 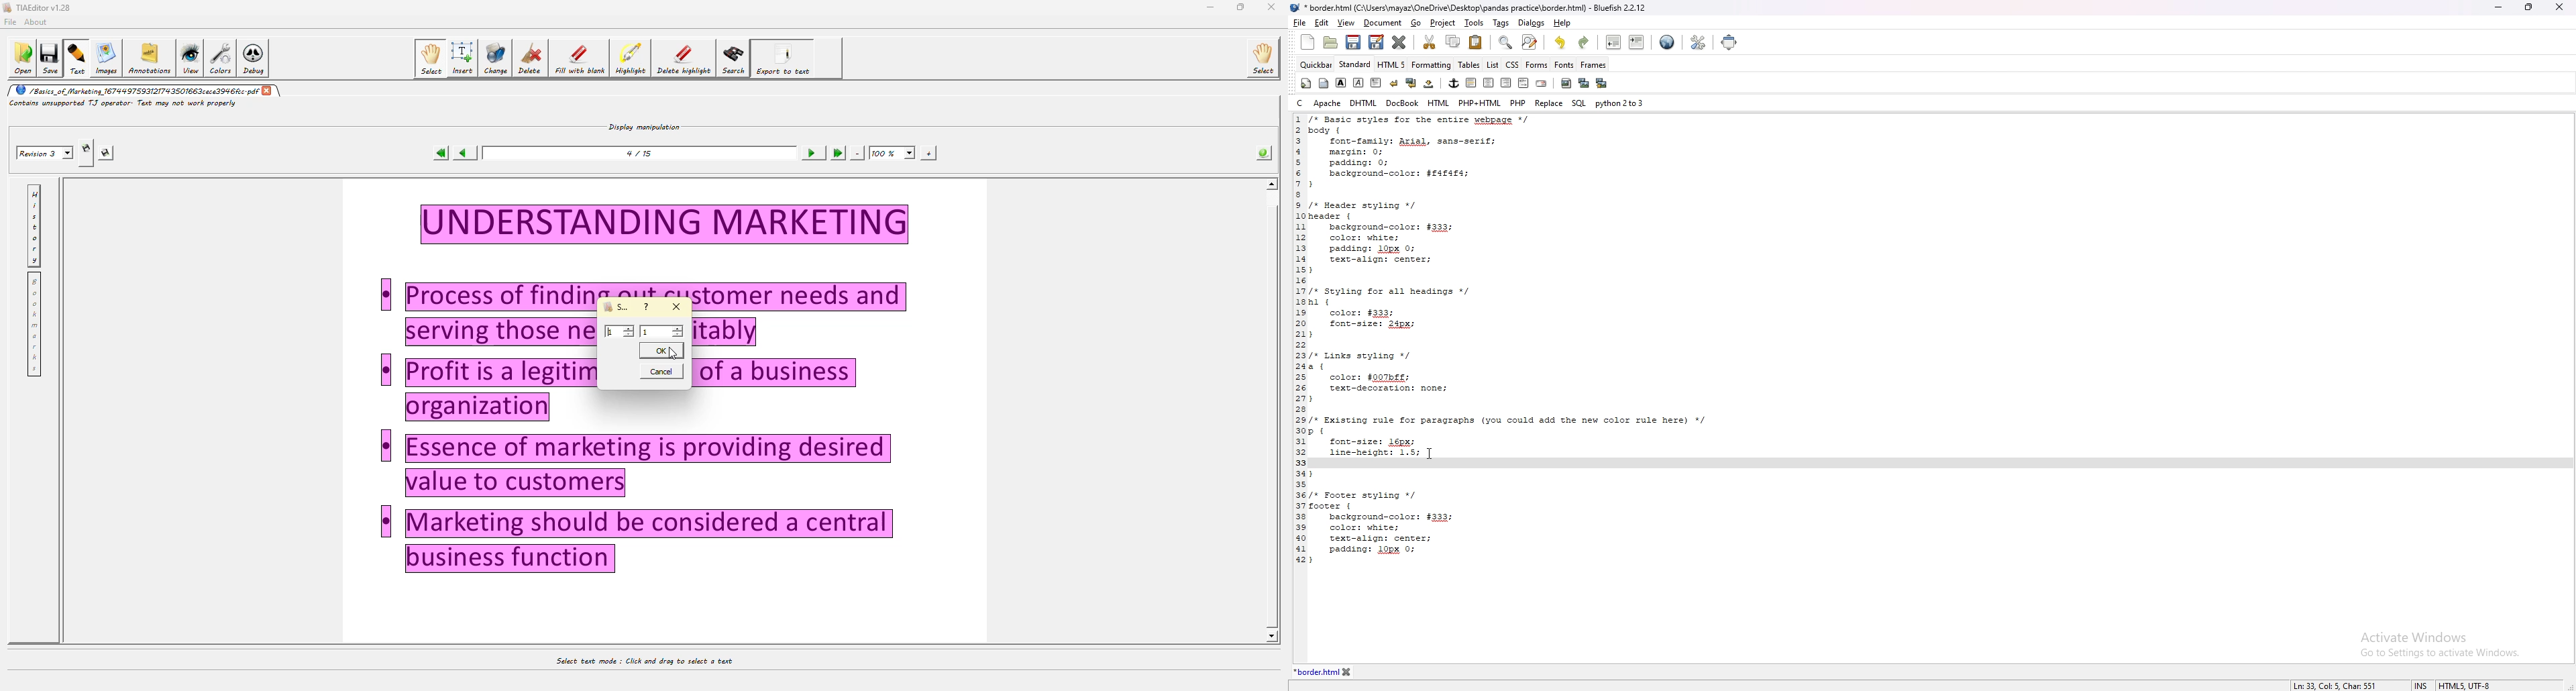 I want to click on preview in web, so click(x=1668, y=42).